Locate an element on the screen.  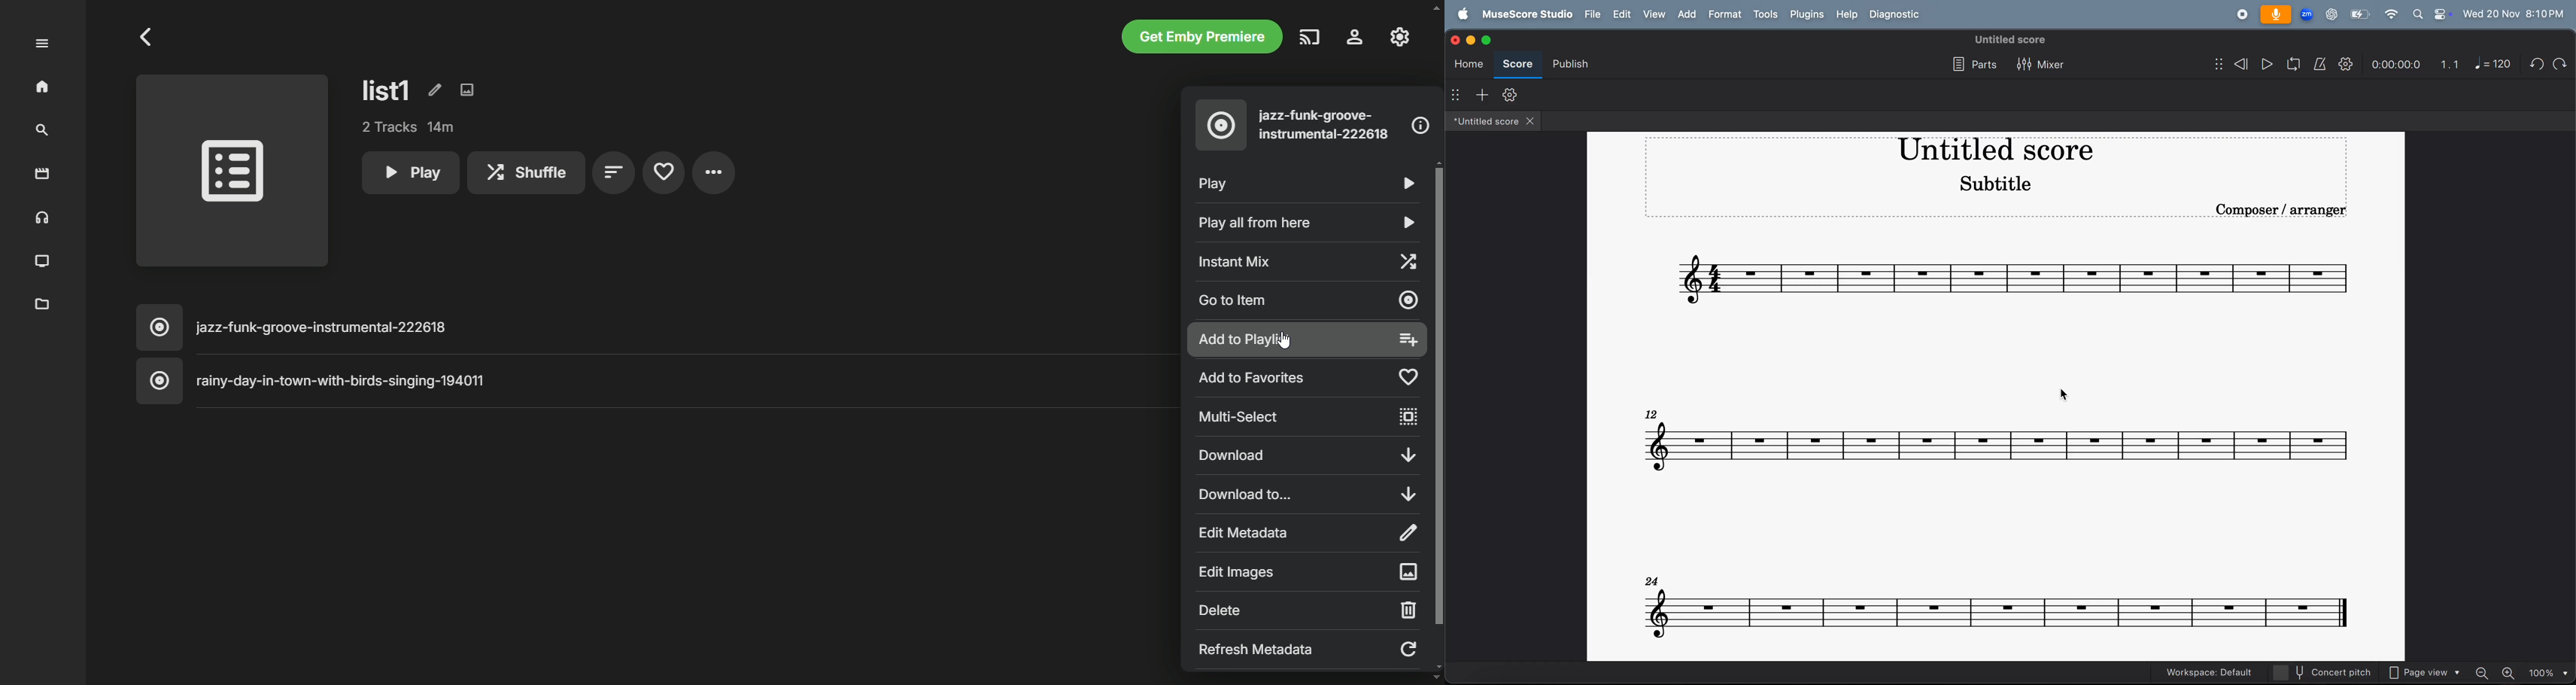
home is located at coordinates (44, 87).